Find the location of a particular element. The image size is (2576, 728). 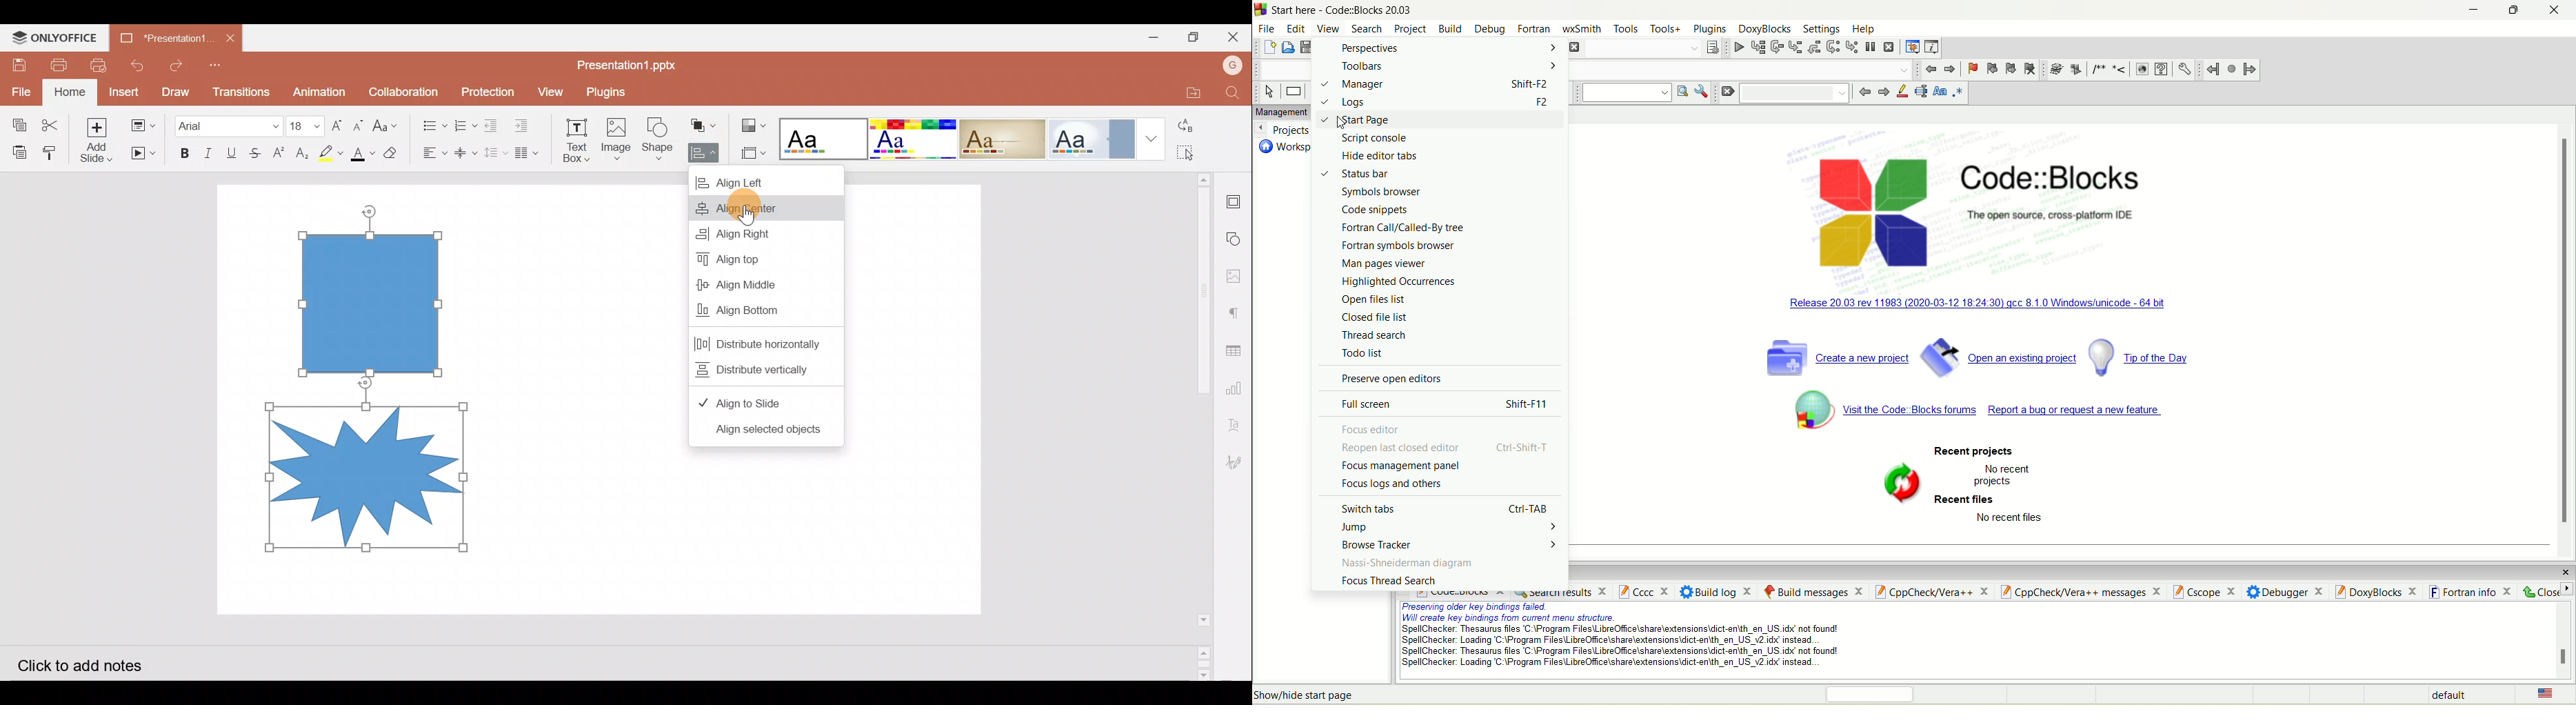

Align top is located at coordinates (752, 259).